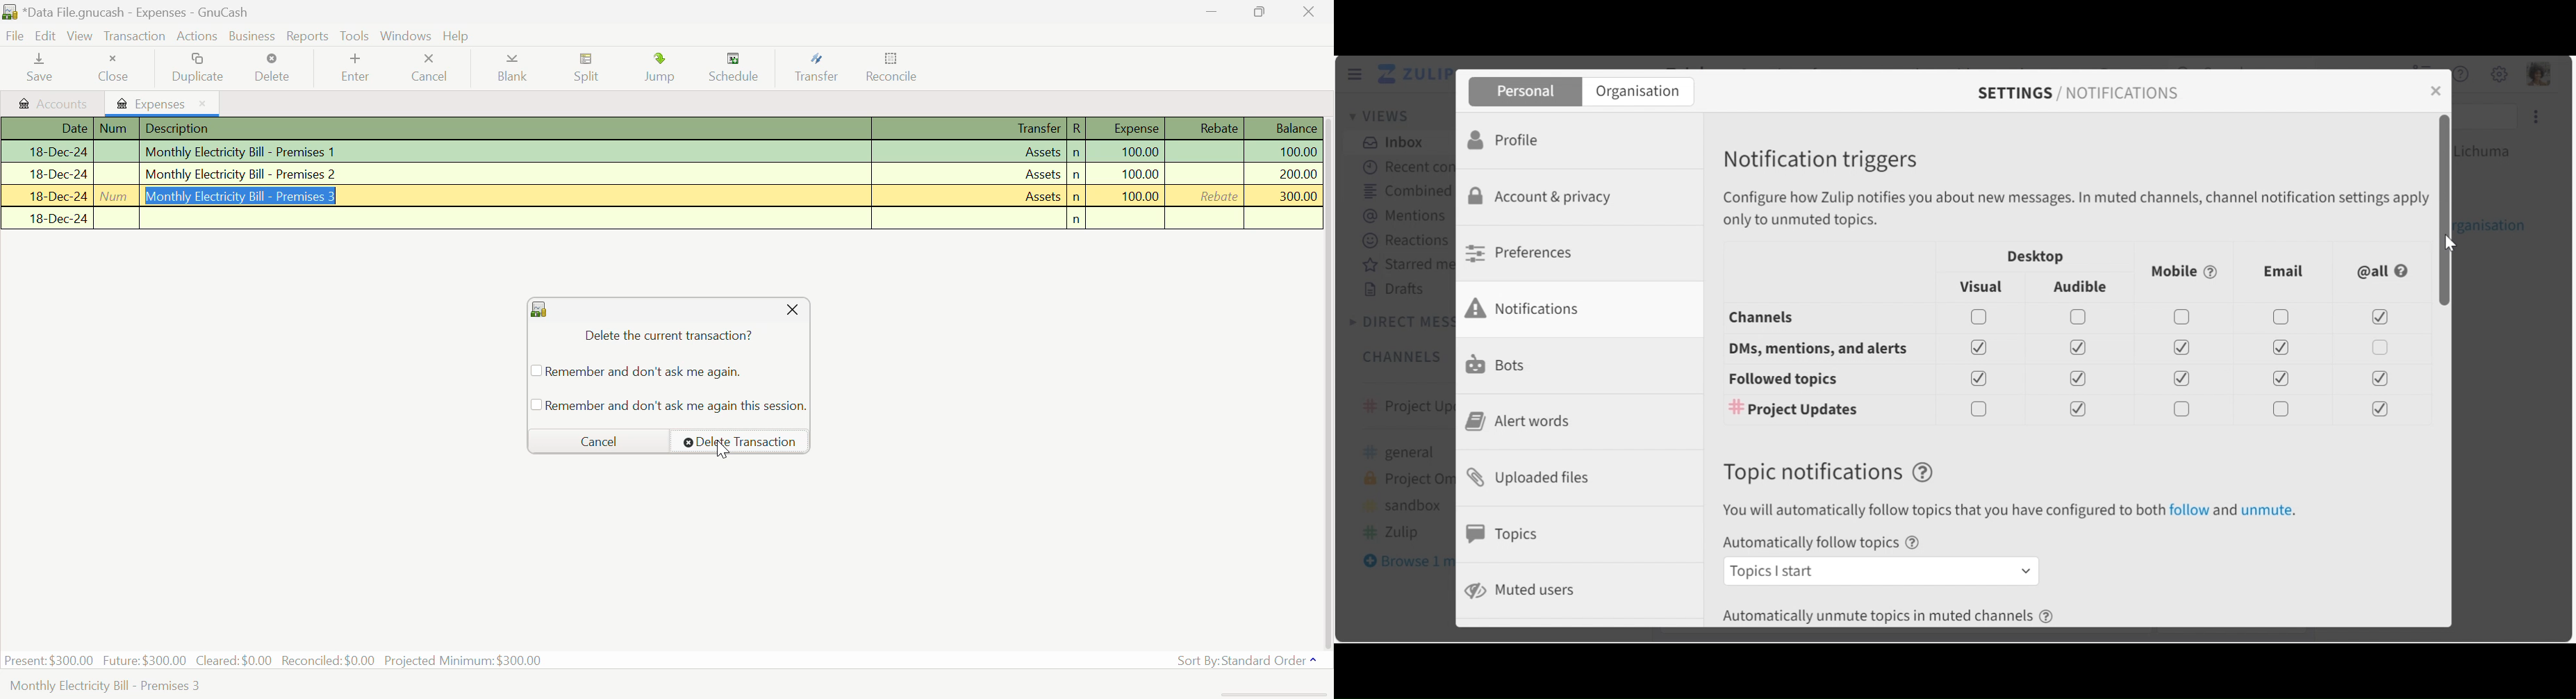 Image resolution: width=2576 pixels, height=700 pixels. What do you see at coordinates (2435, 91) in the screenshot?
I see `close` at bounding box center [2435, 91].